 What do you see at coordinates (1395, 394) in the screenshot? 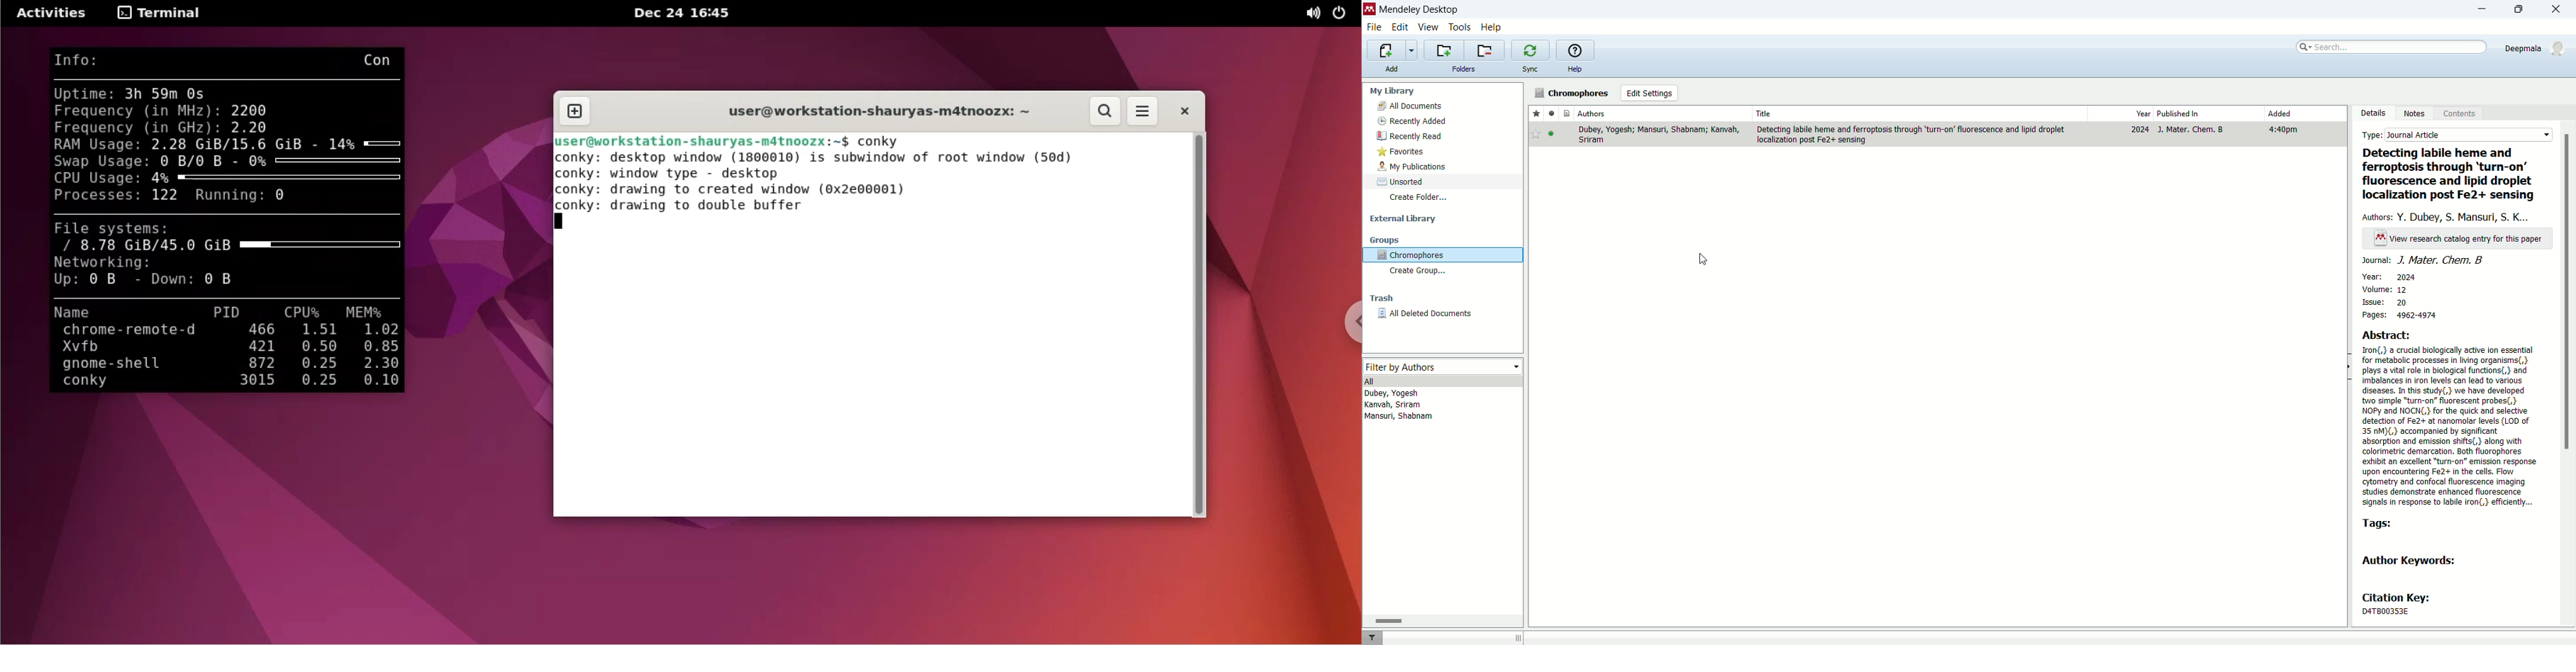
I see `Dubey, Yogesh` at bounding box center [1395, 394].